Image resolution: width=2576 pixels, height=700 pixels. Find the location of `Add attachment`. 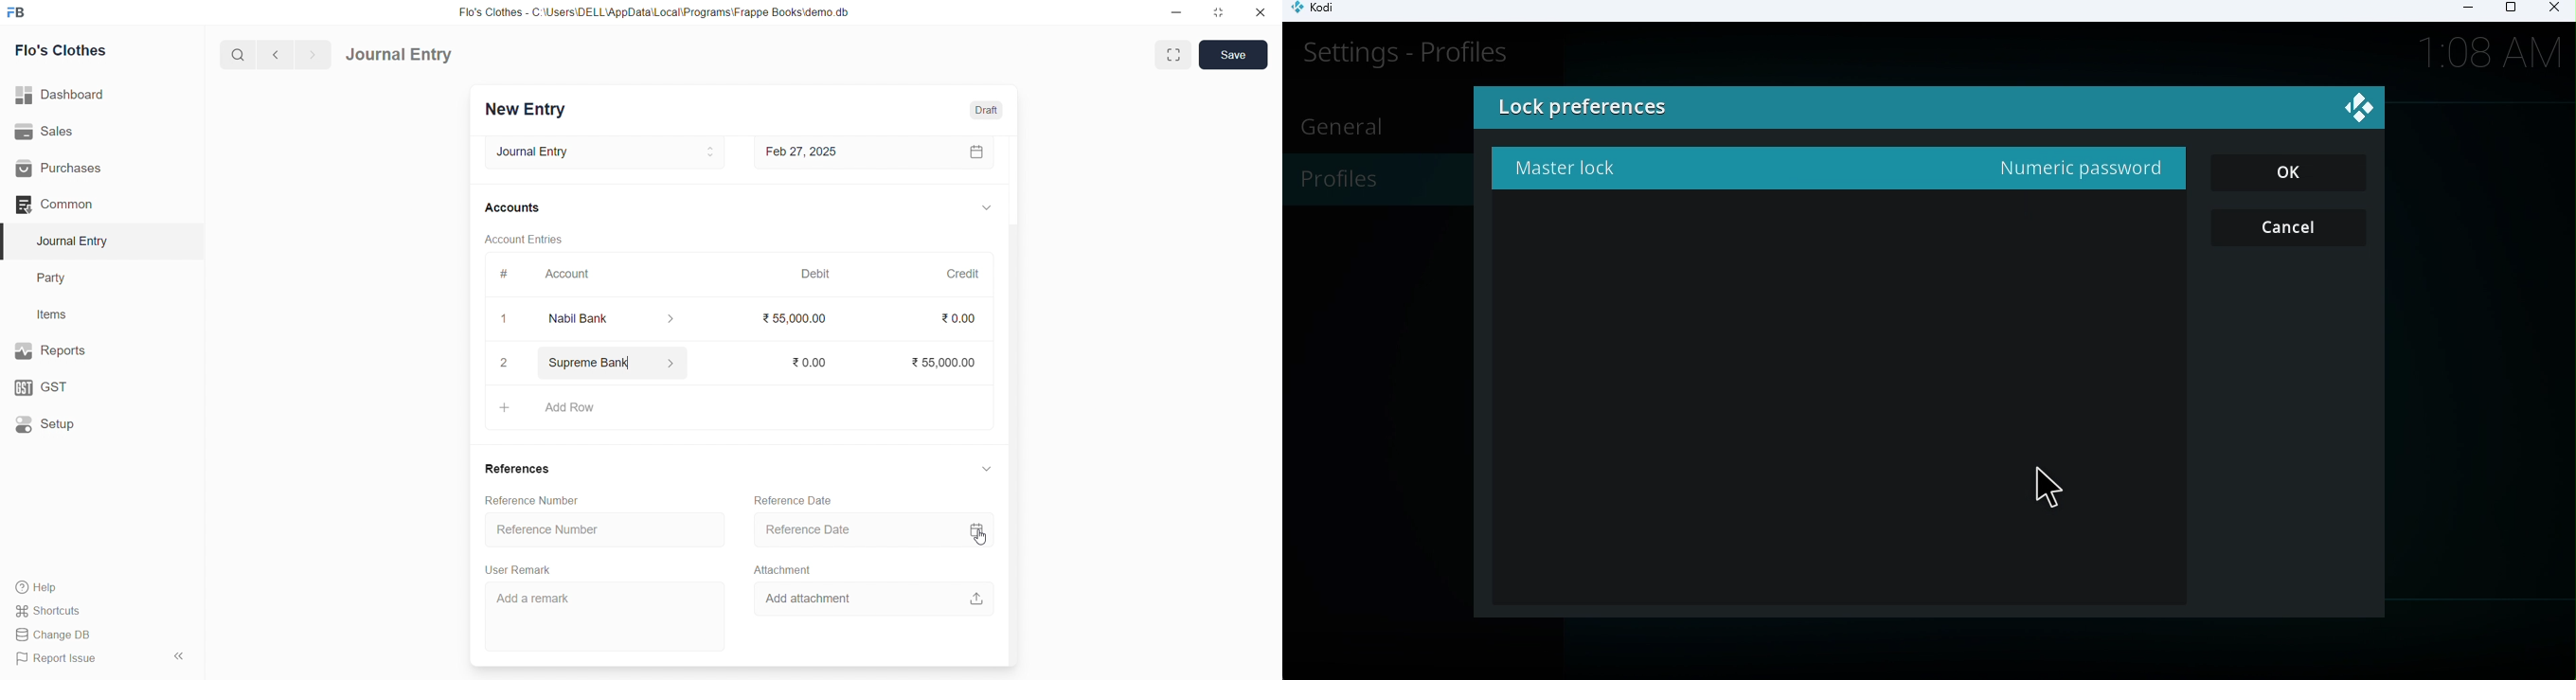

Add attachment is located at coordinates (872, 597).